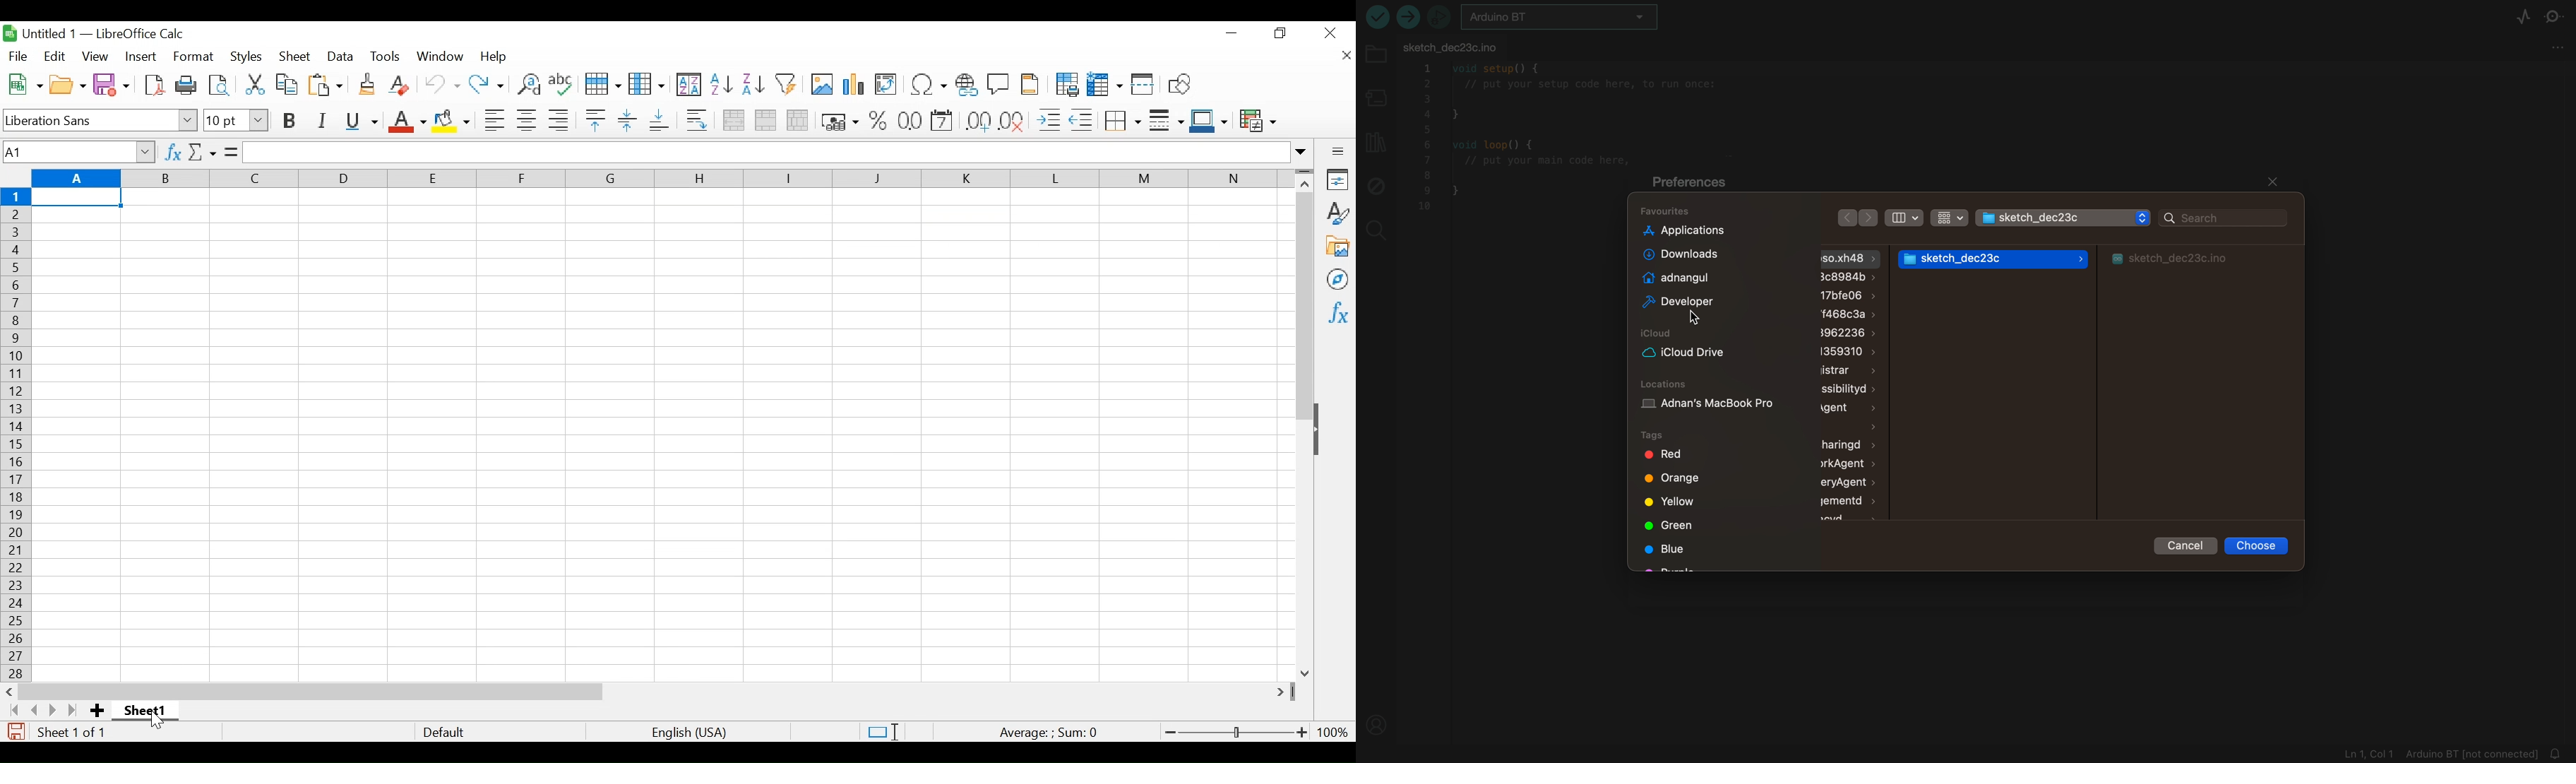  What do you see at coordinates (20, 56) in the screenshot?
I see `File` at bounding box center [20, 56].